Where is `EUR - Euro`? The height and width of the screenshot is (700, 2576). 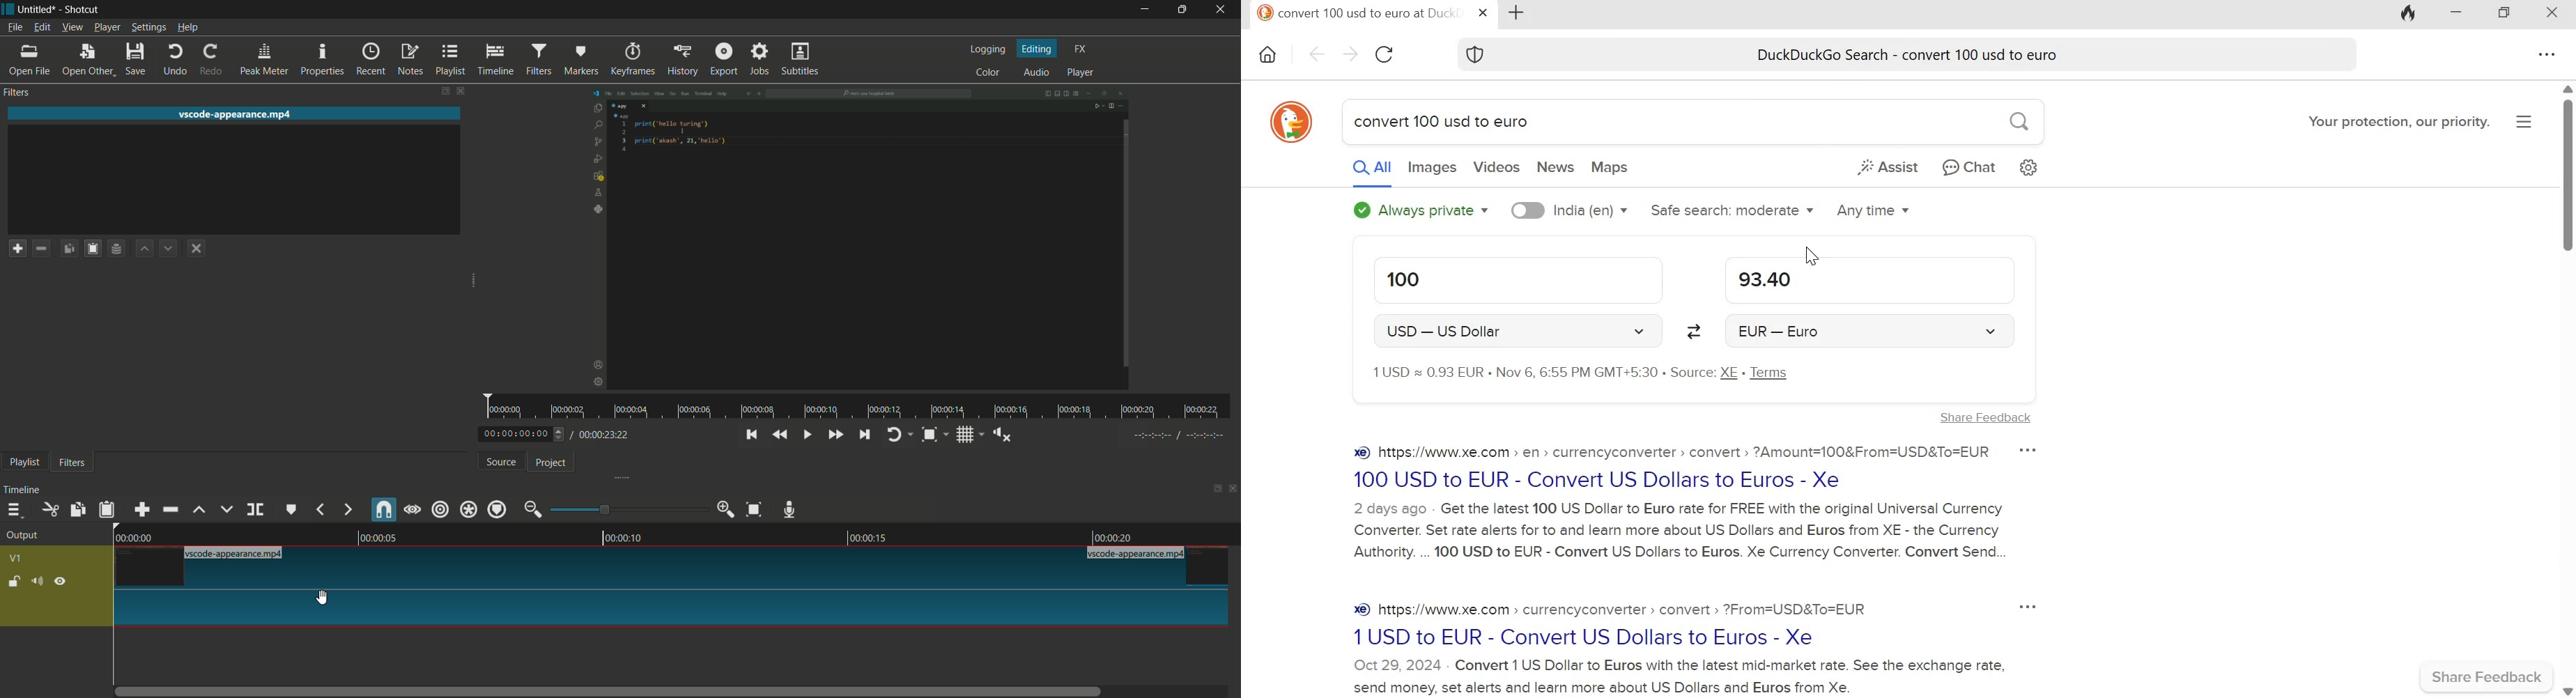 EUR - Euro is located at coordinates (1872, 330).